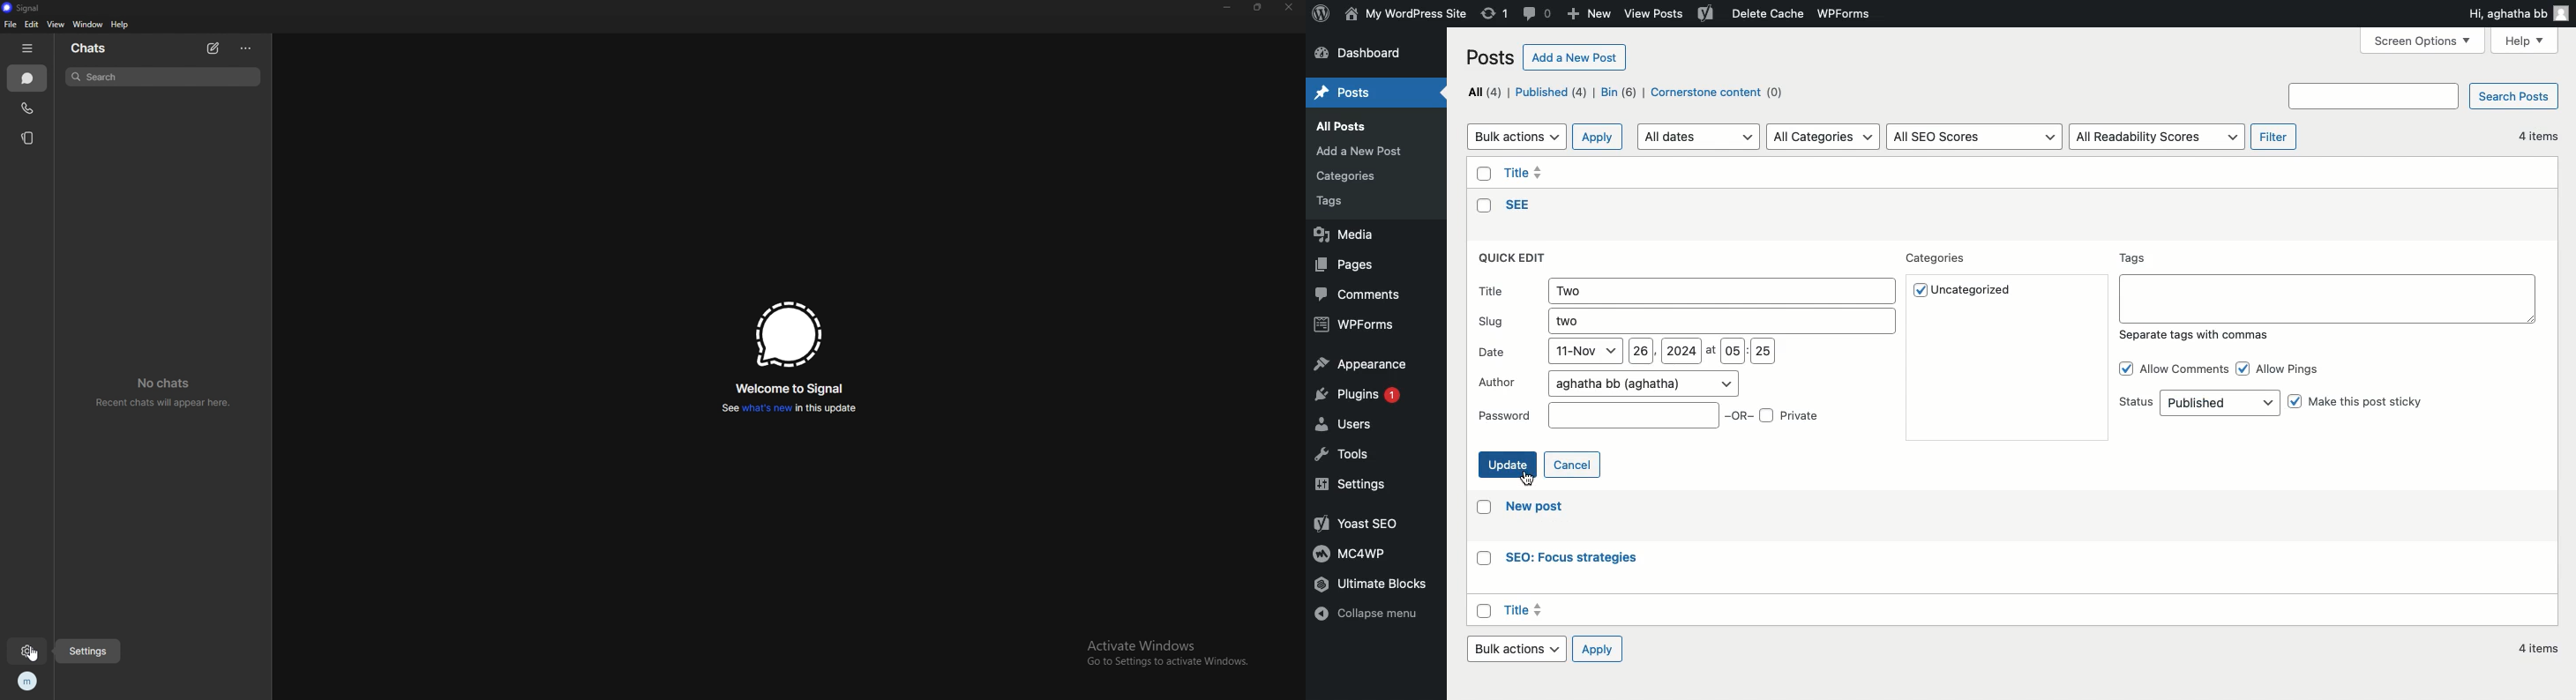  I want to click on WPForms, so click(1853, 12).